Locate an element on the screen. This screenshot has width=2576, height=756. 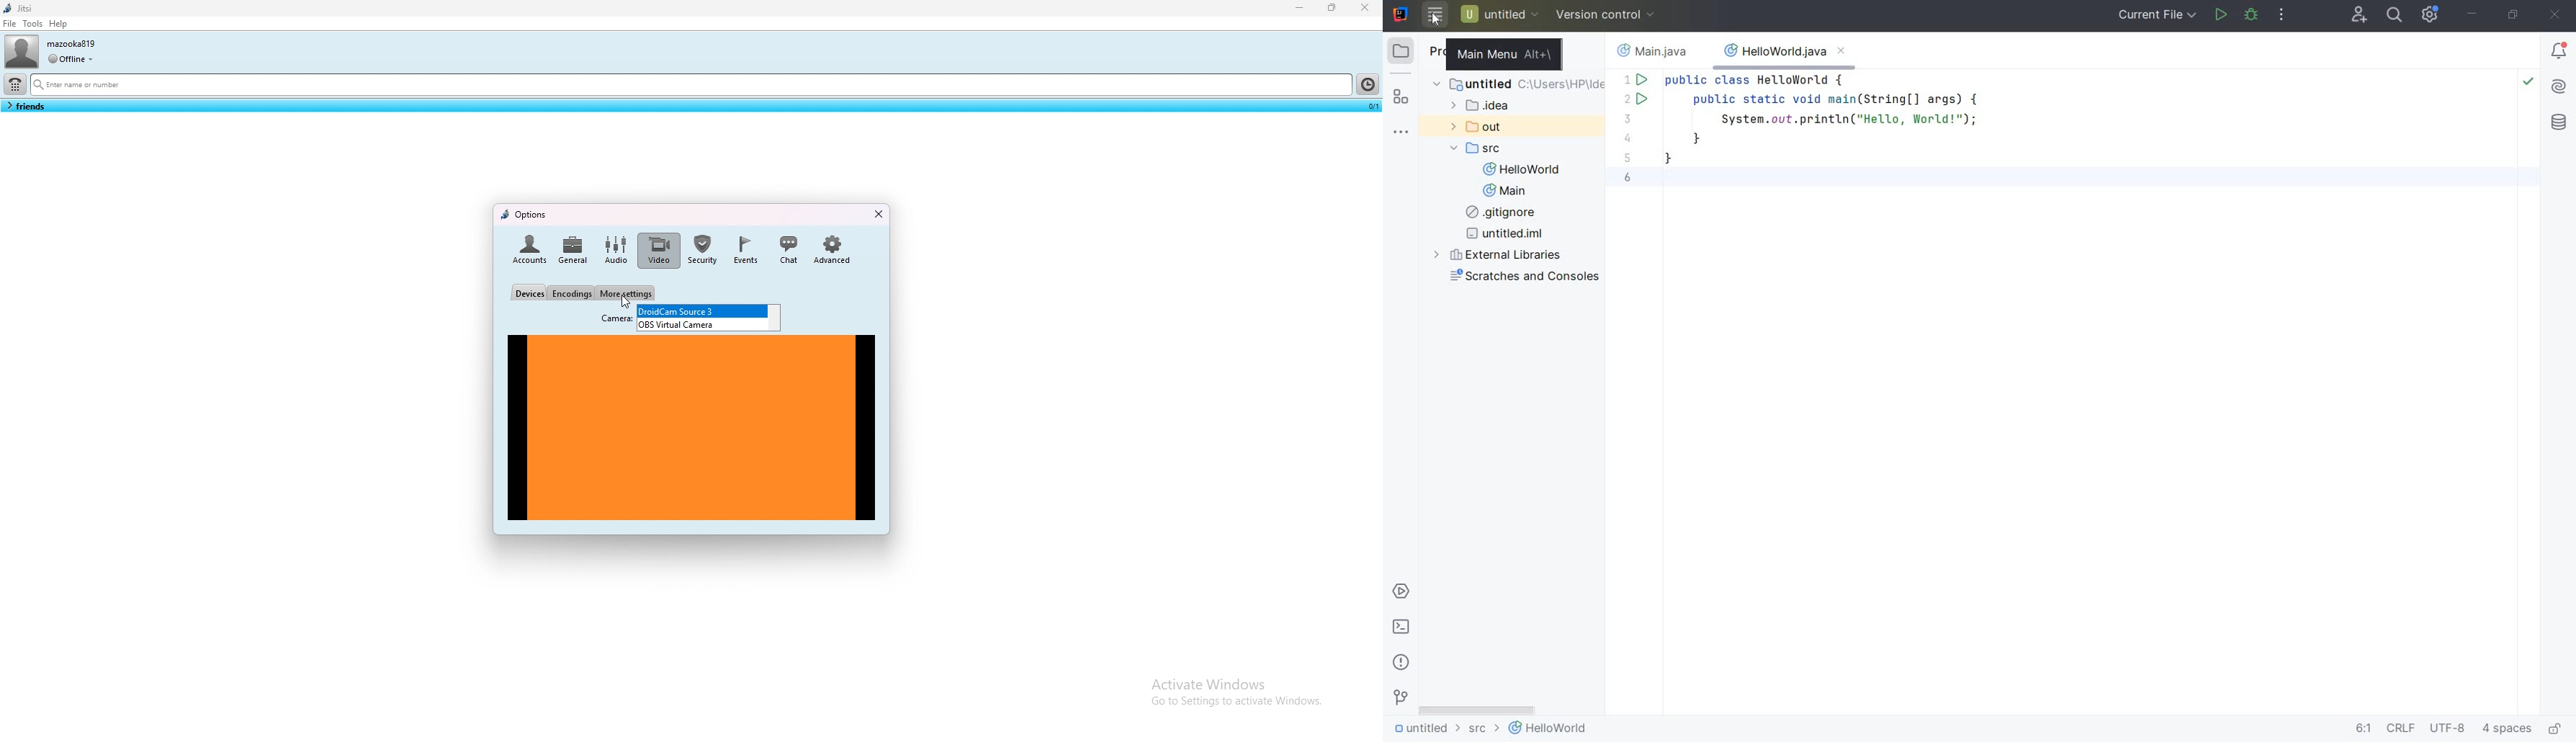
HelloWorld is located at coordinates (1521, 171).